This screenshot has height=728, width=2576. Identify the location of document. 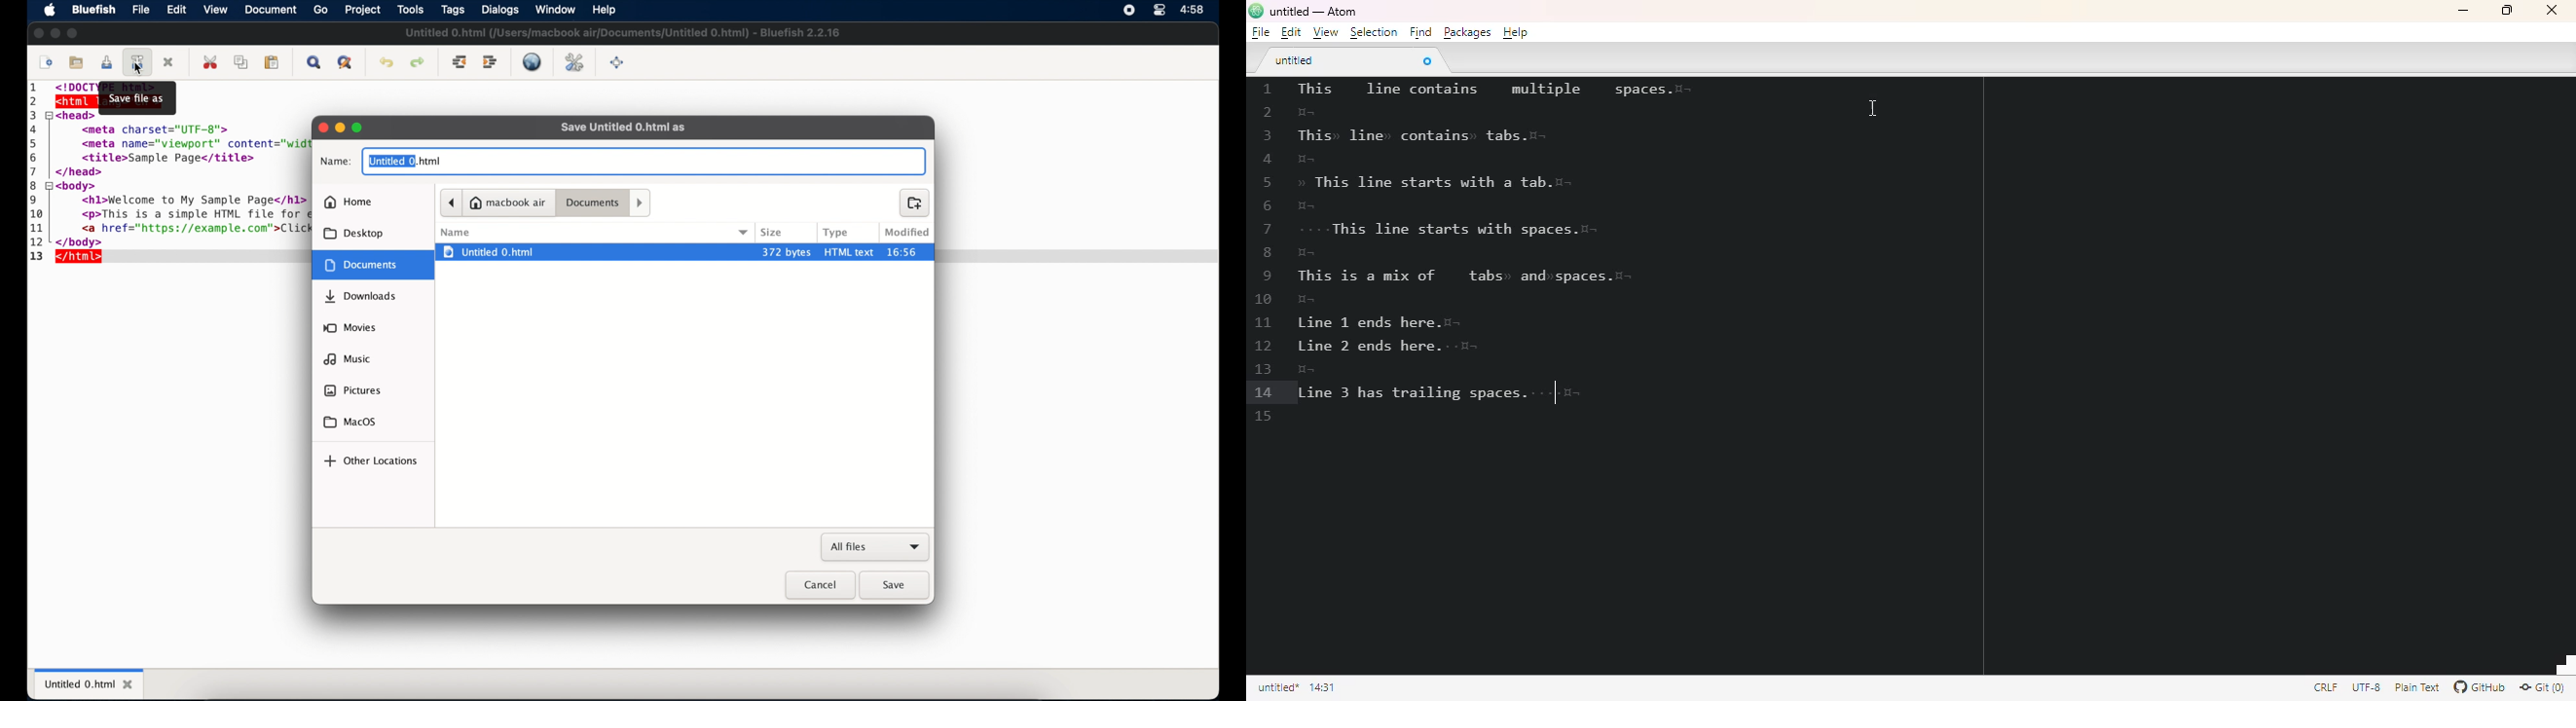
(371, 265).